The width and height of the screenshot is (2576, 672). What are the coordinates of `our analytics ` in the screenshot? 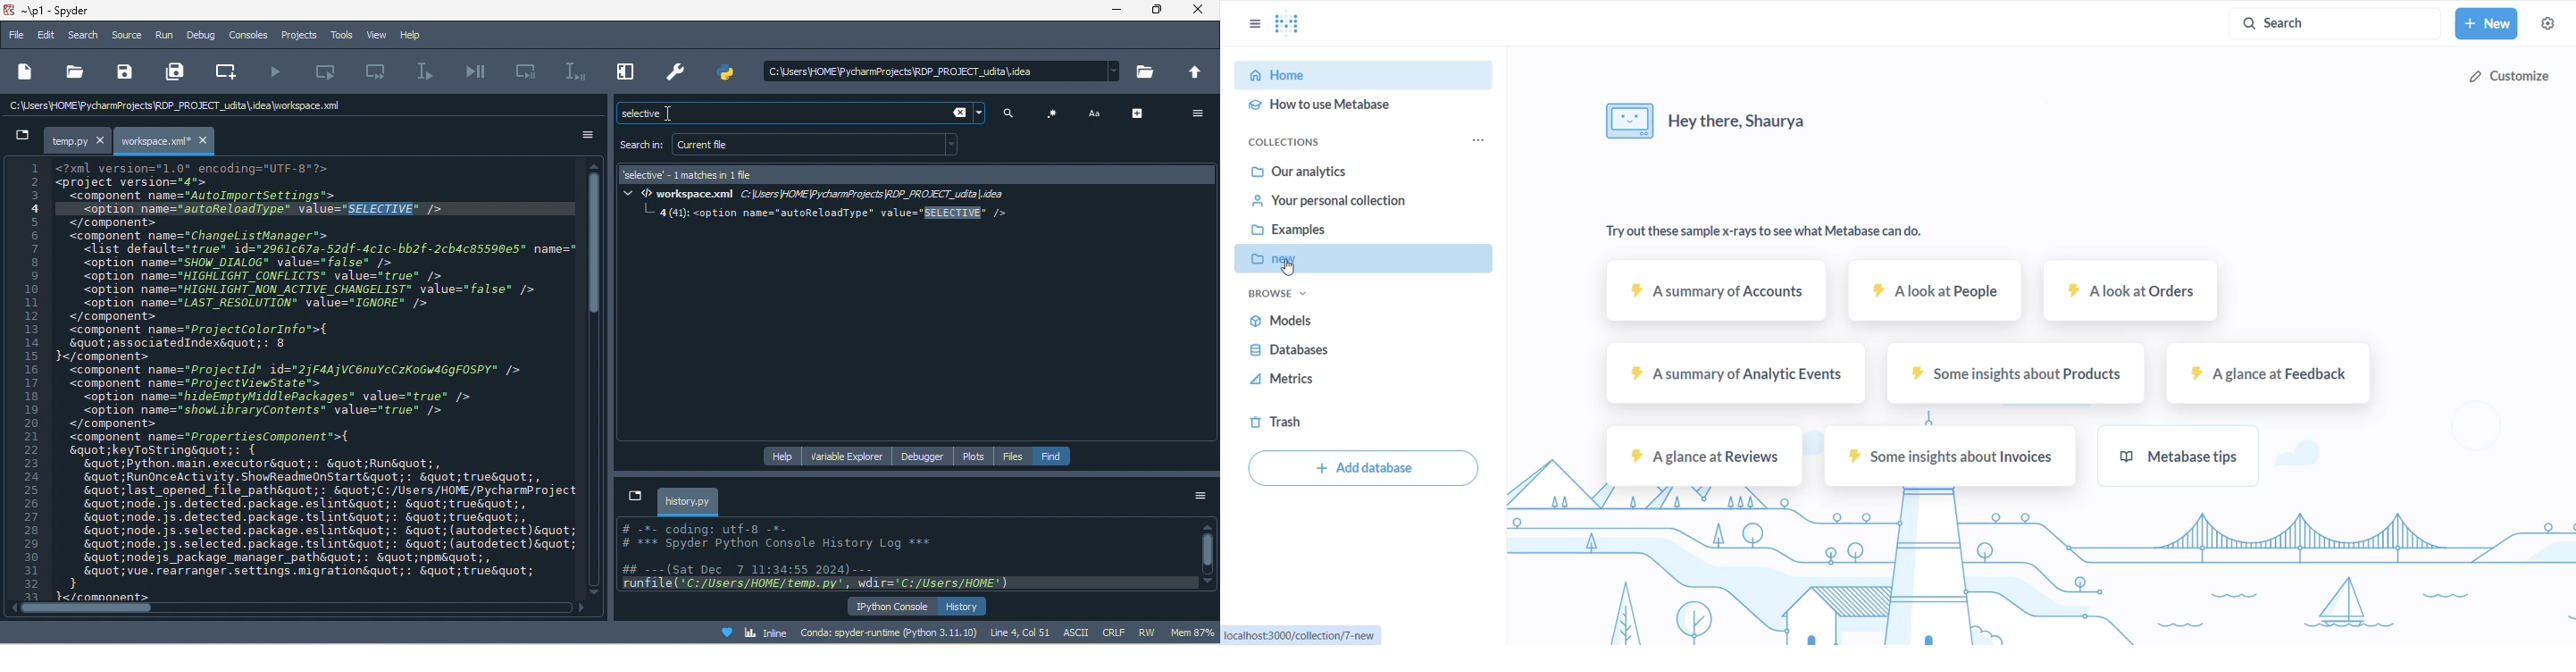 It's located at (1353, 170).